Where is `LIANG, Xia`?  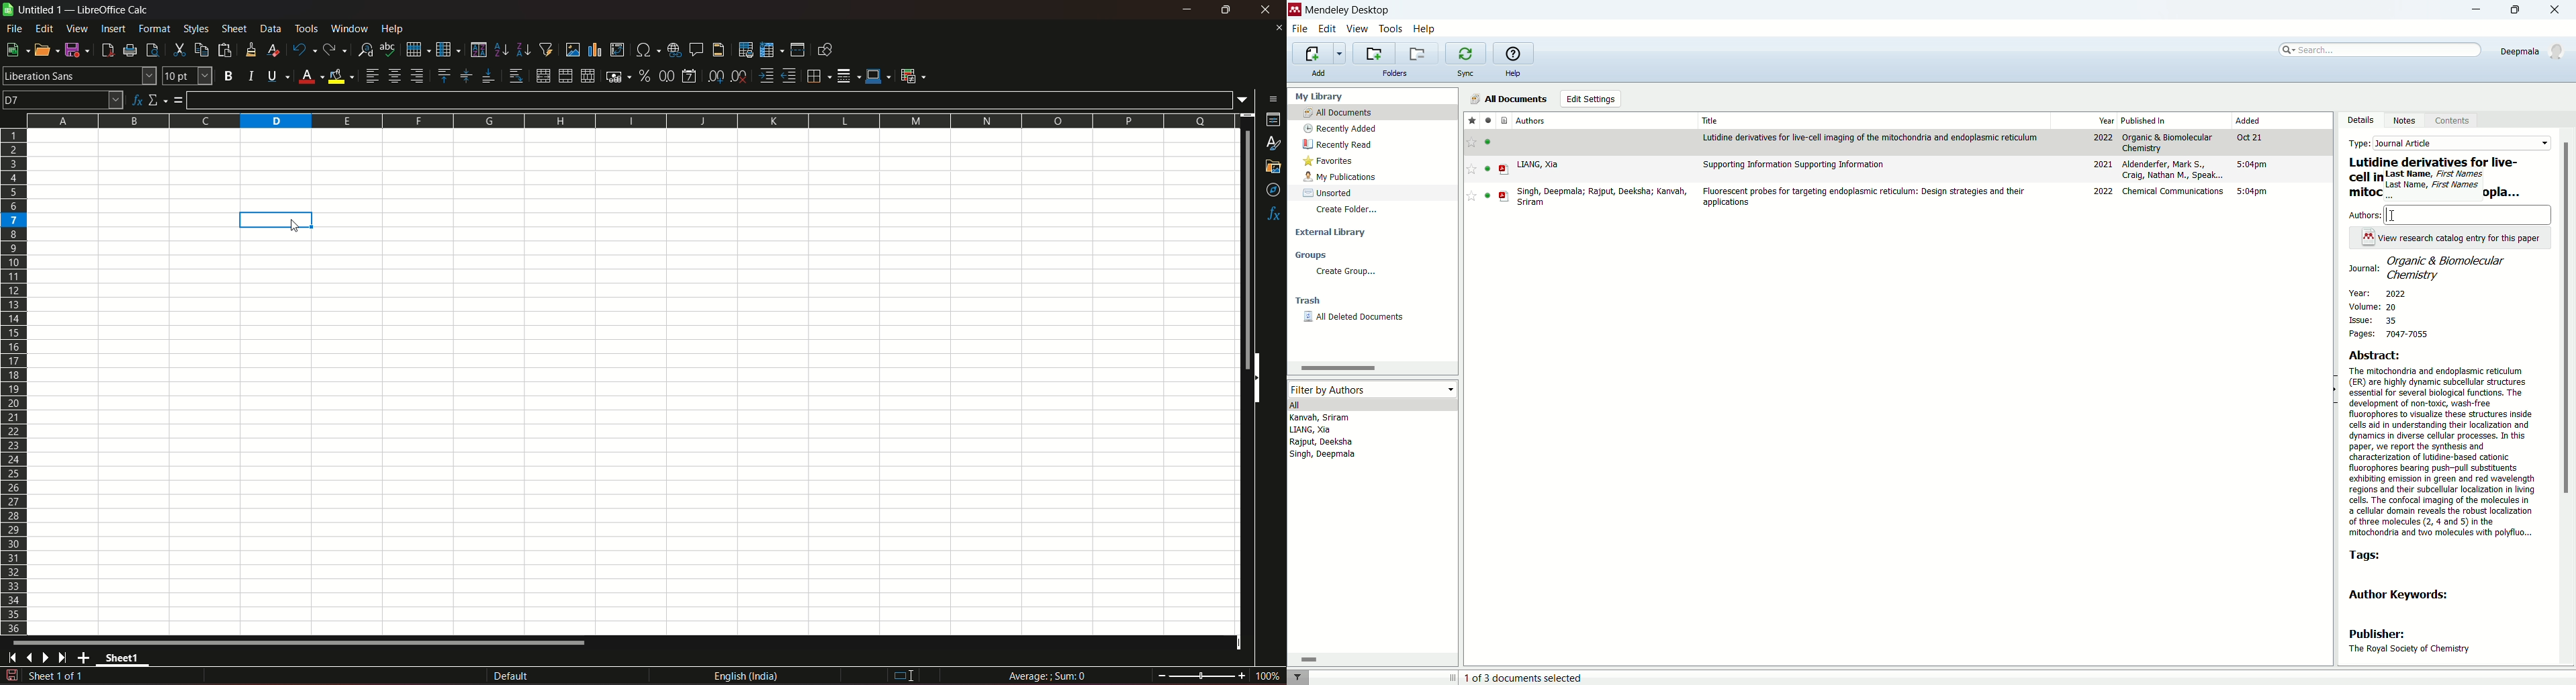
LIANG, Xia is located at coordinates (1312, 430).